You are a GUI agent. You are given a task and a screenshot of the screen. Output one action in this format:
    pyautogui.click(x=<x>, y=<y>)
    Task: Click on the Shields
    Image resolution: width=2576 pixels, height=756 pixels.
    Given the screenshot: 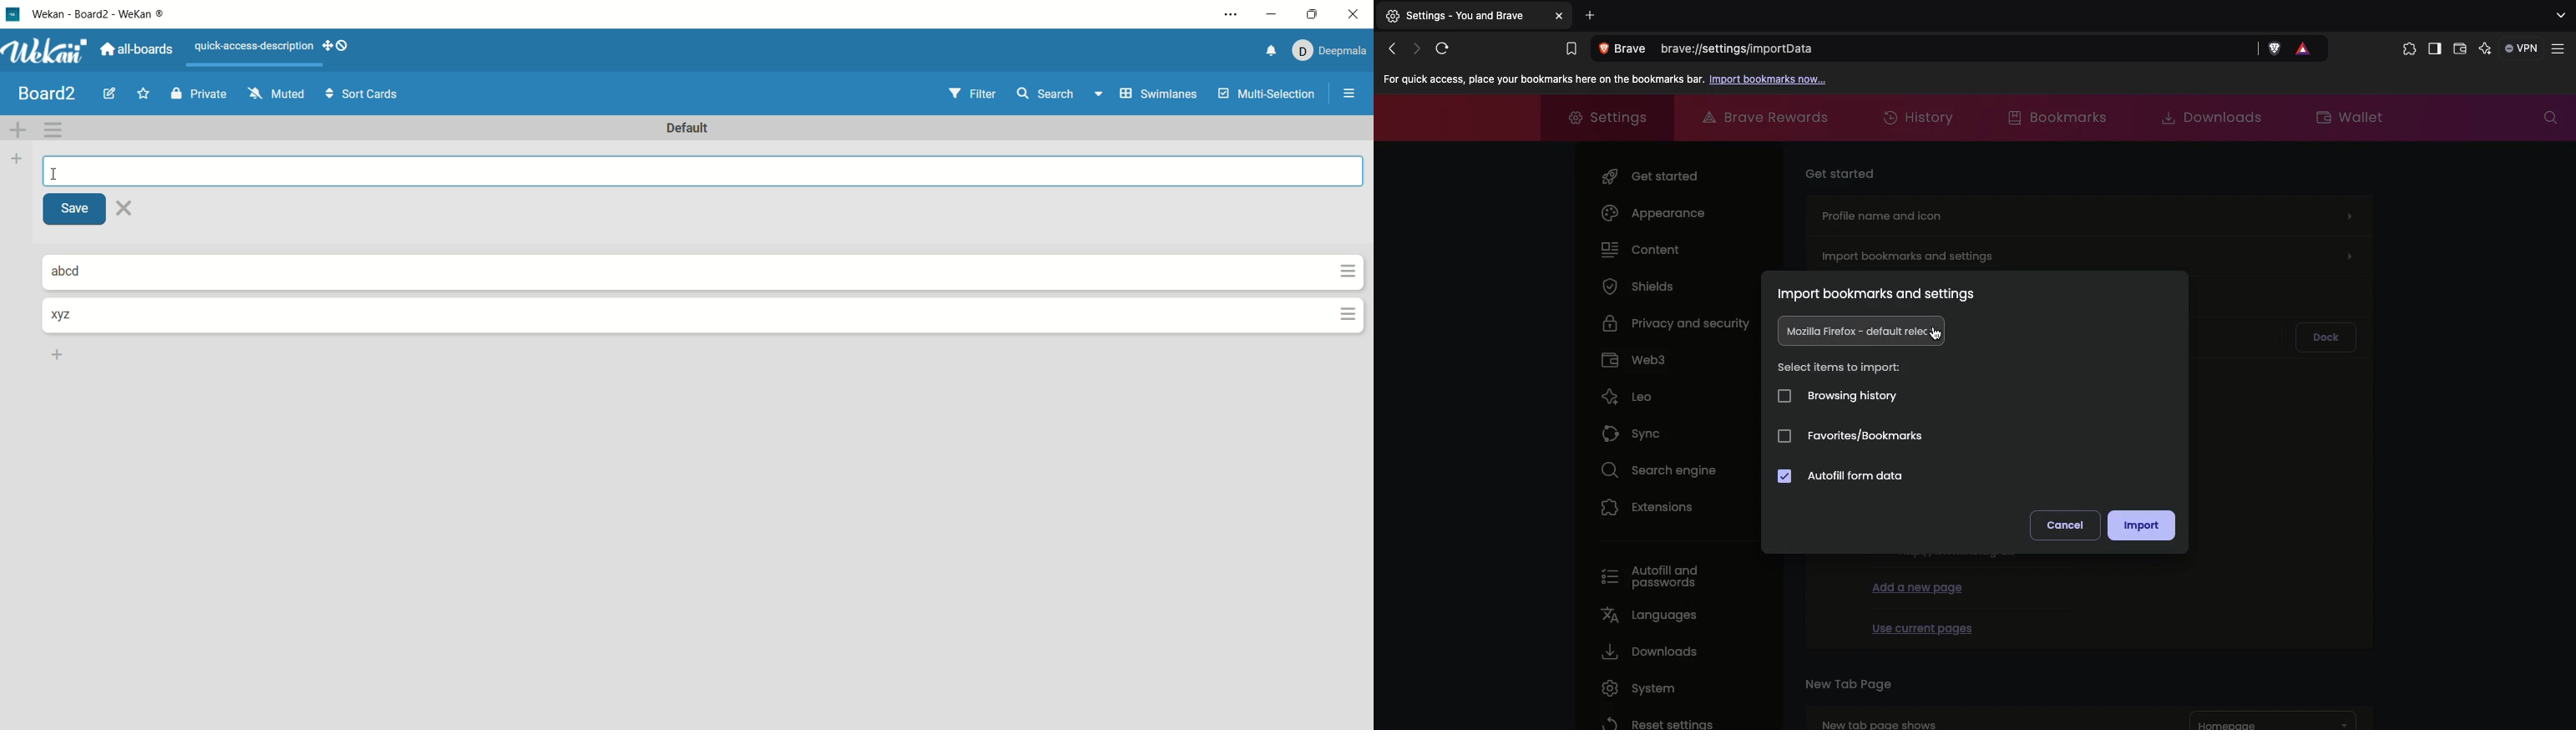 What is the action you would take?
    pyautogui.click(x=1638, y=286)
    